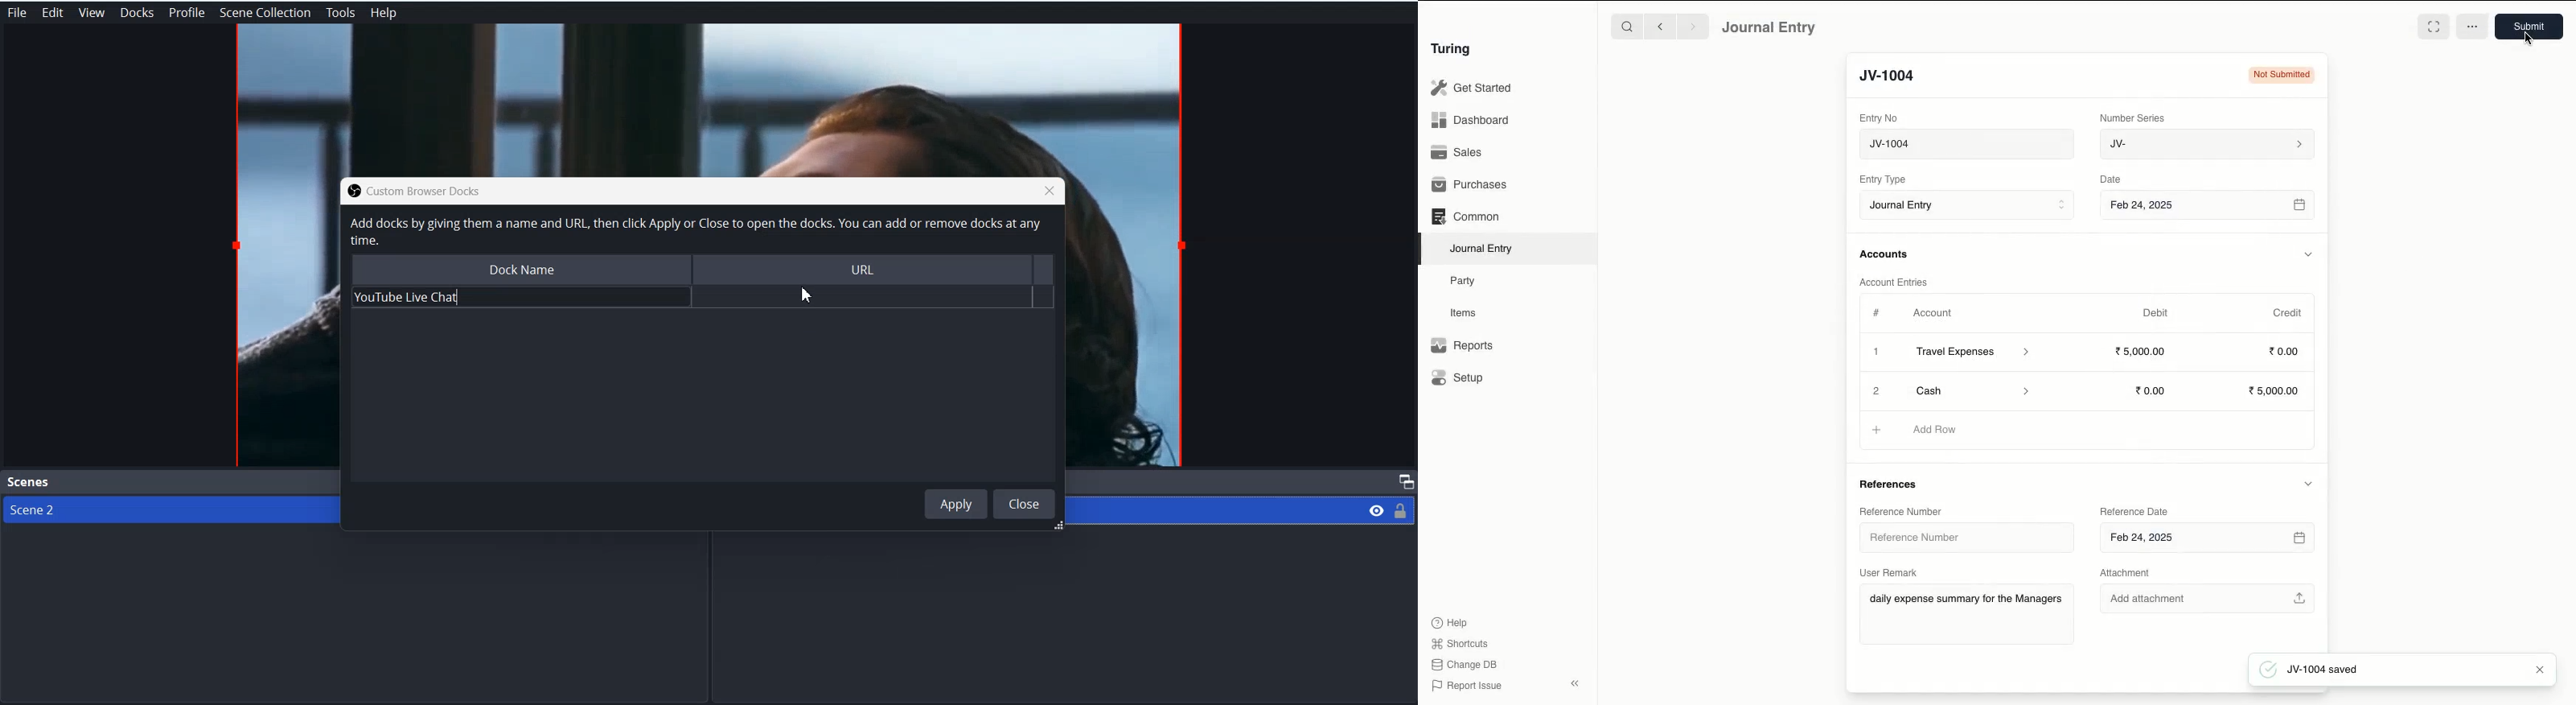 The height and width of the screenshot is (728, 2576). Describe the element at coordinates (2133, 573) in the screenshot. I see `Attachment` at that location.